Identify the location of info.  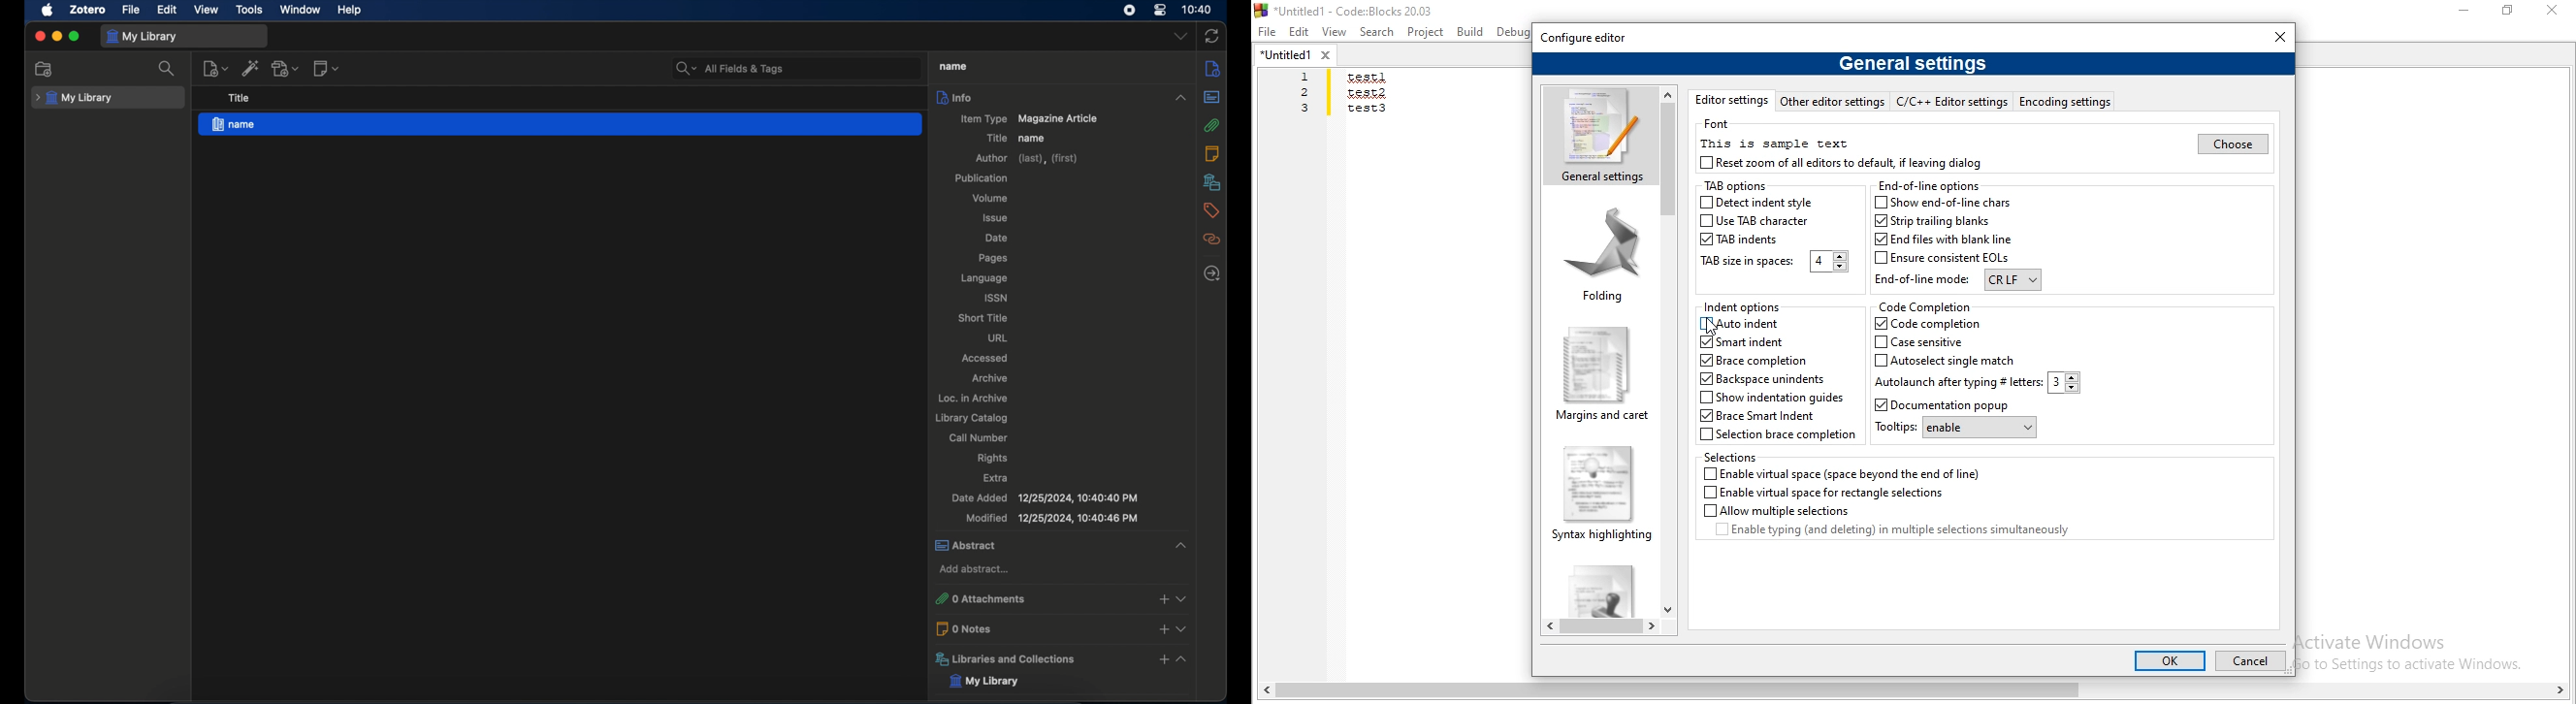
(1061, 96).